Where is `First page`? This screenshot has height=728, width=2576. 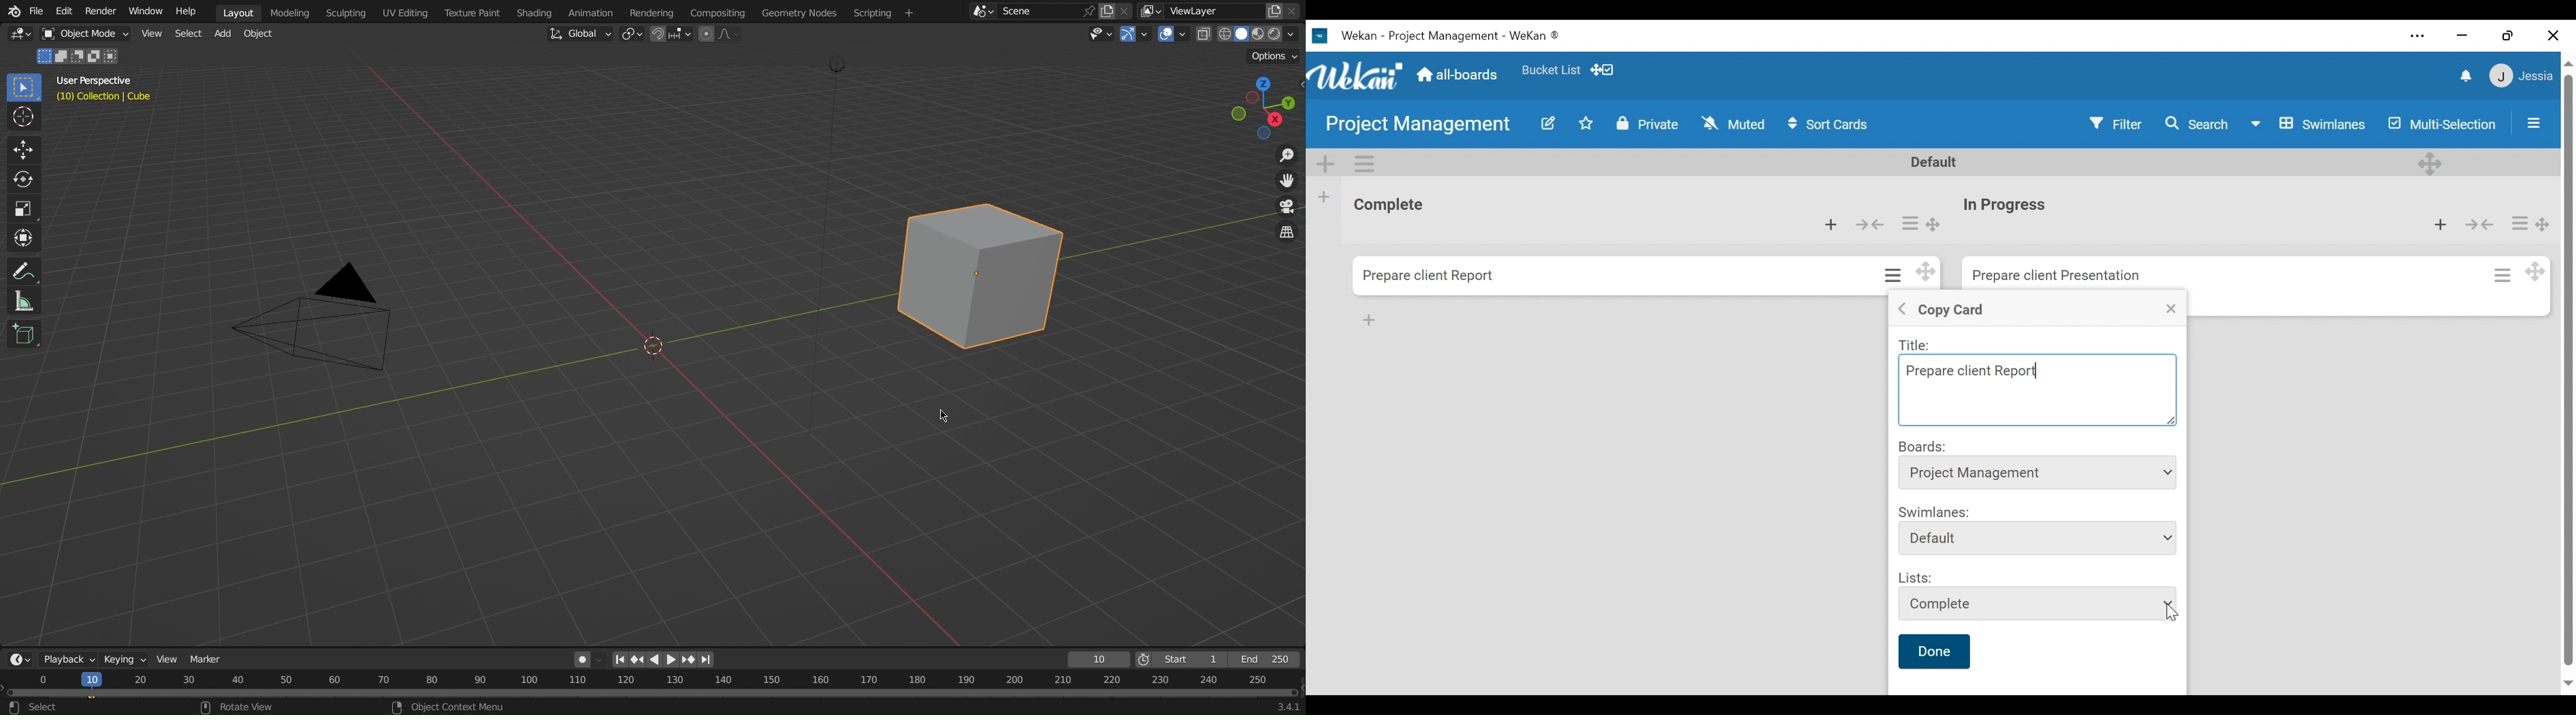 First page is located at coordinates (619, 659).